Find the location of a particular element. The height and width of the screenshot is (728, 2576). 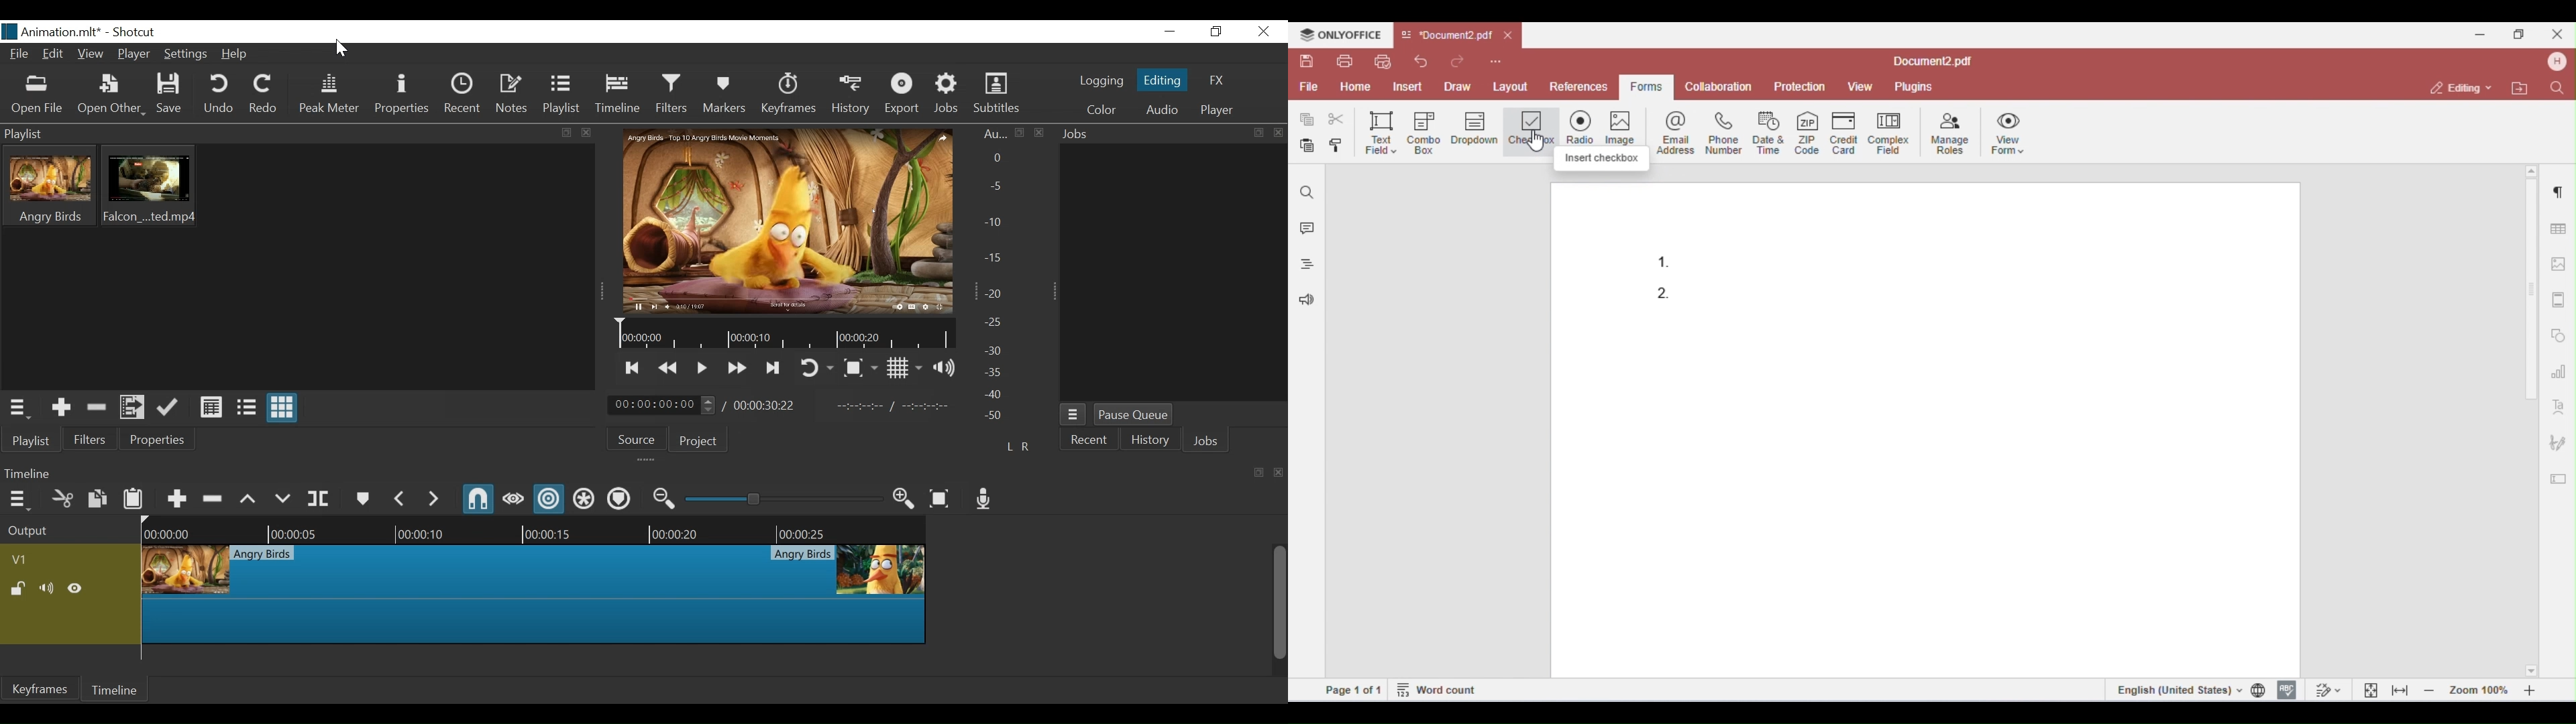

Play forward quickly is located at coordinates (737, 369).